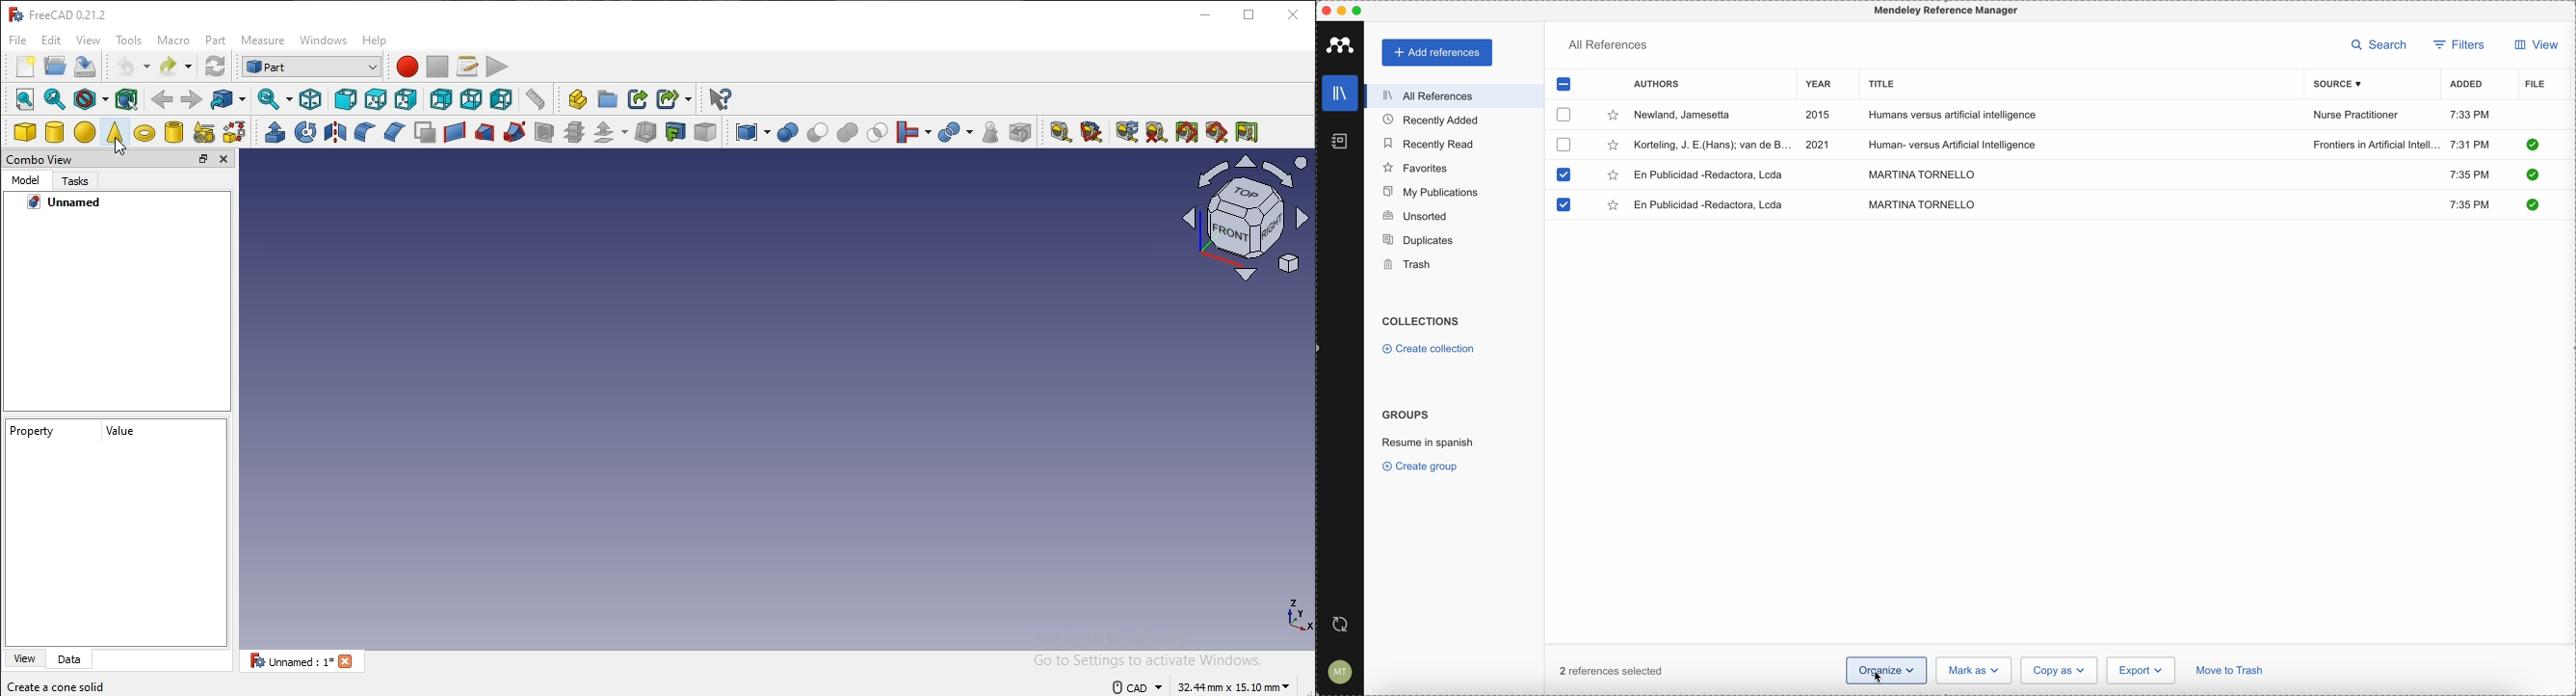 The image size is (2576, 700). Describe the element at coordinates (1712, 205) in the screenshot. I see `En Publicidad-Redactora, Lcda` at that location.